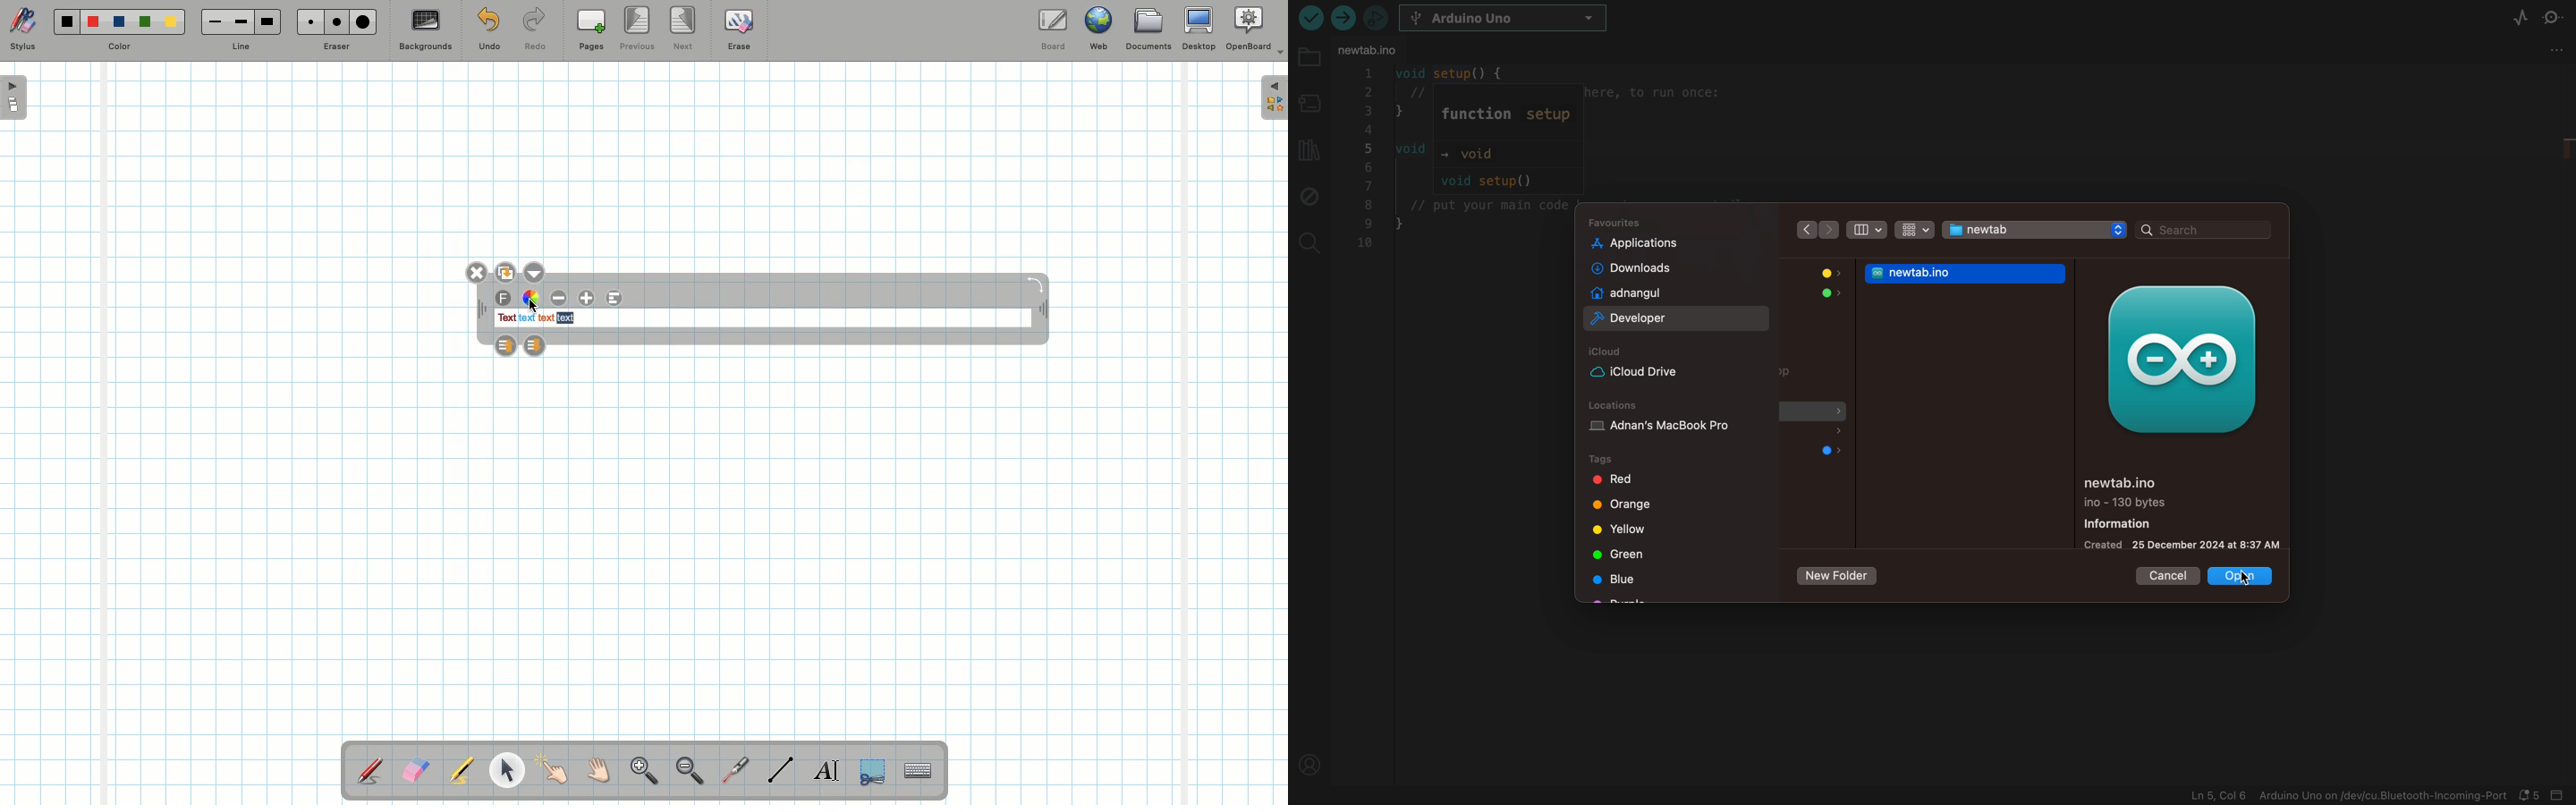  Describe the element at coordinates (117, 47) in the screenshot. I see `Color` at that location.